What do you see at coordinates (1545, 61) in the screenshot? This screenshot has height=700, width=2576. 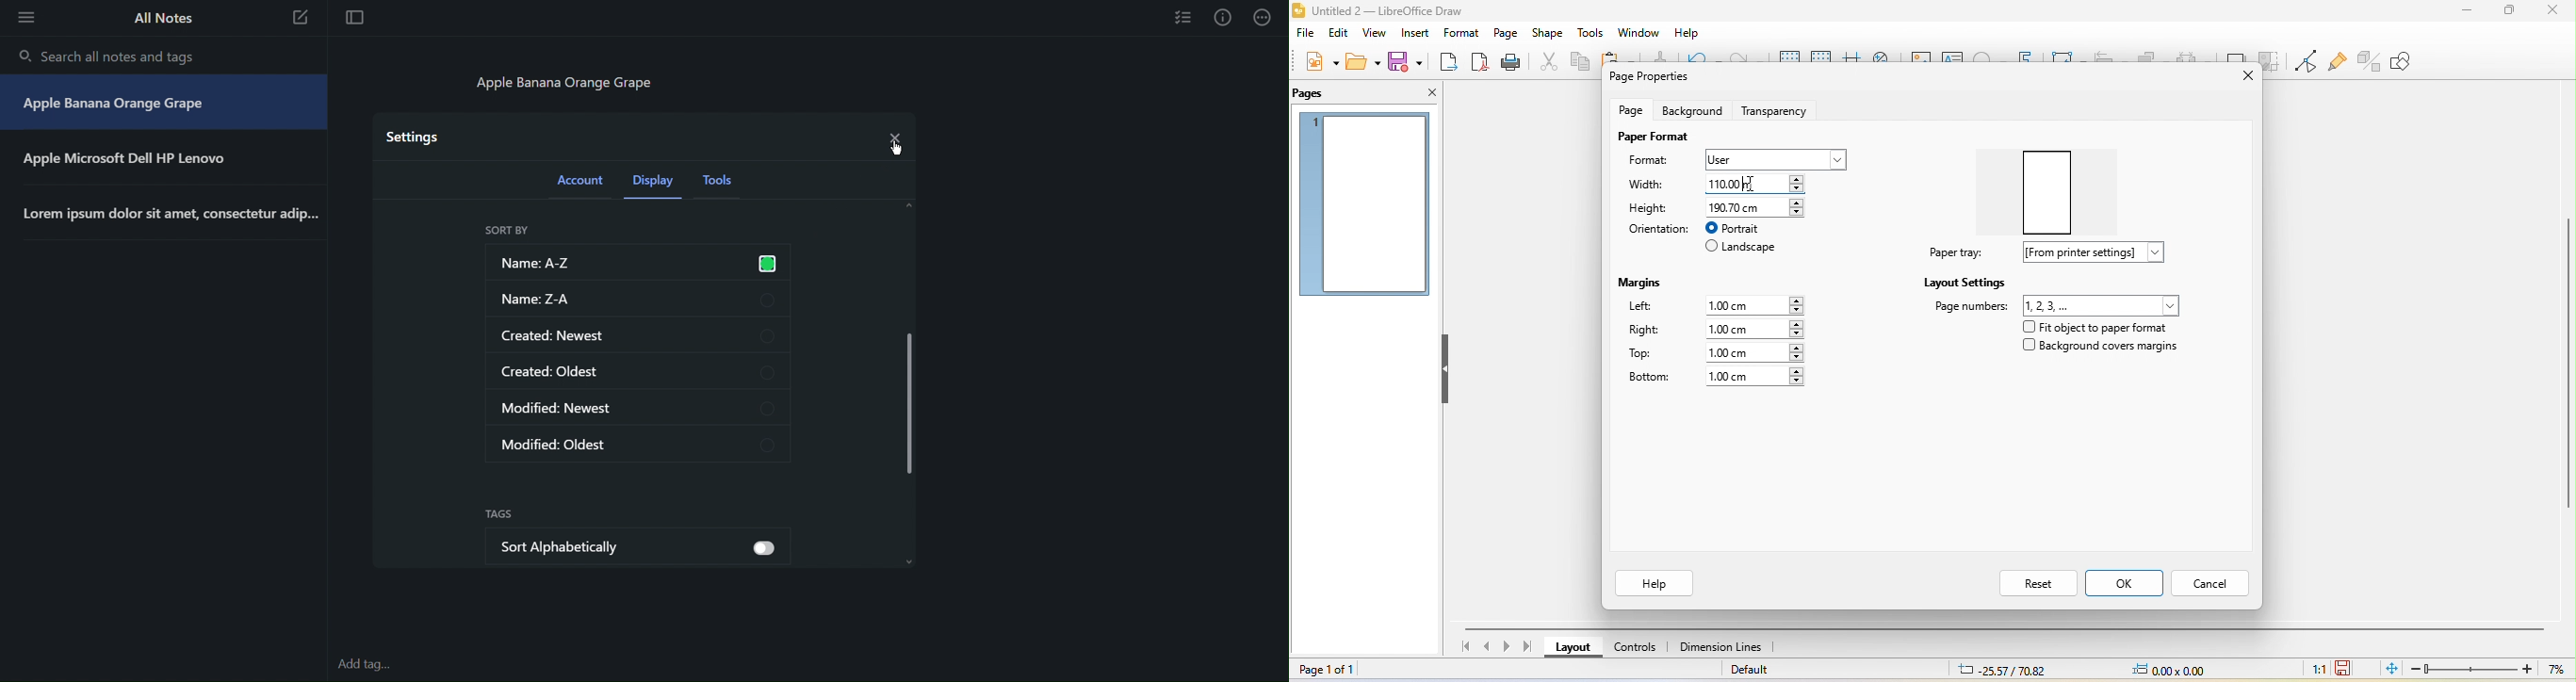 I see `cut` at bounding box center [1545, 61].